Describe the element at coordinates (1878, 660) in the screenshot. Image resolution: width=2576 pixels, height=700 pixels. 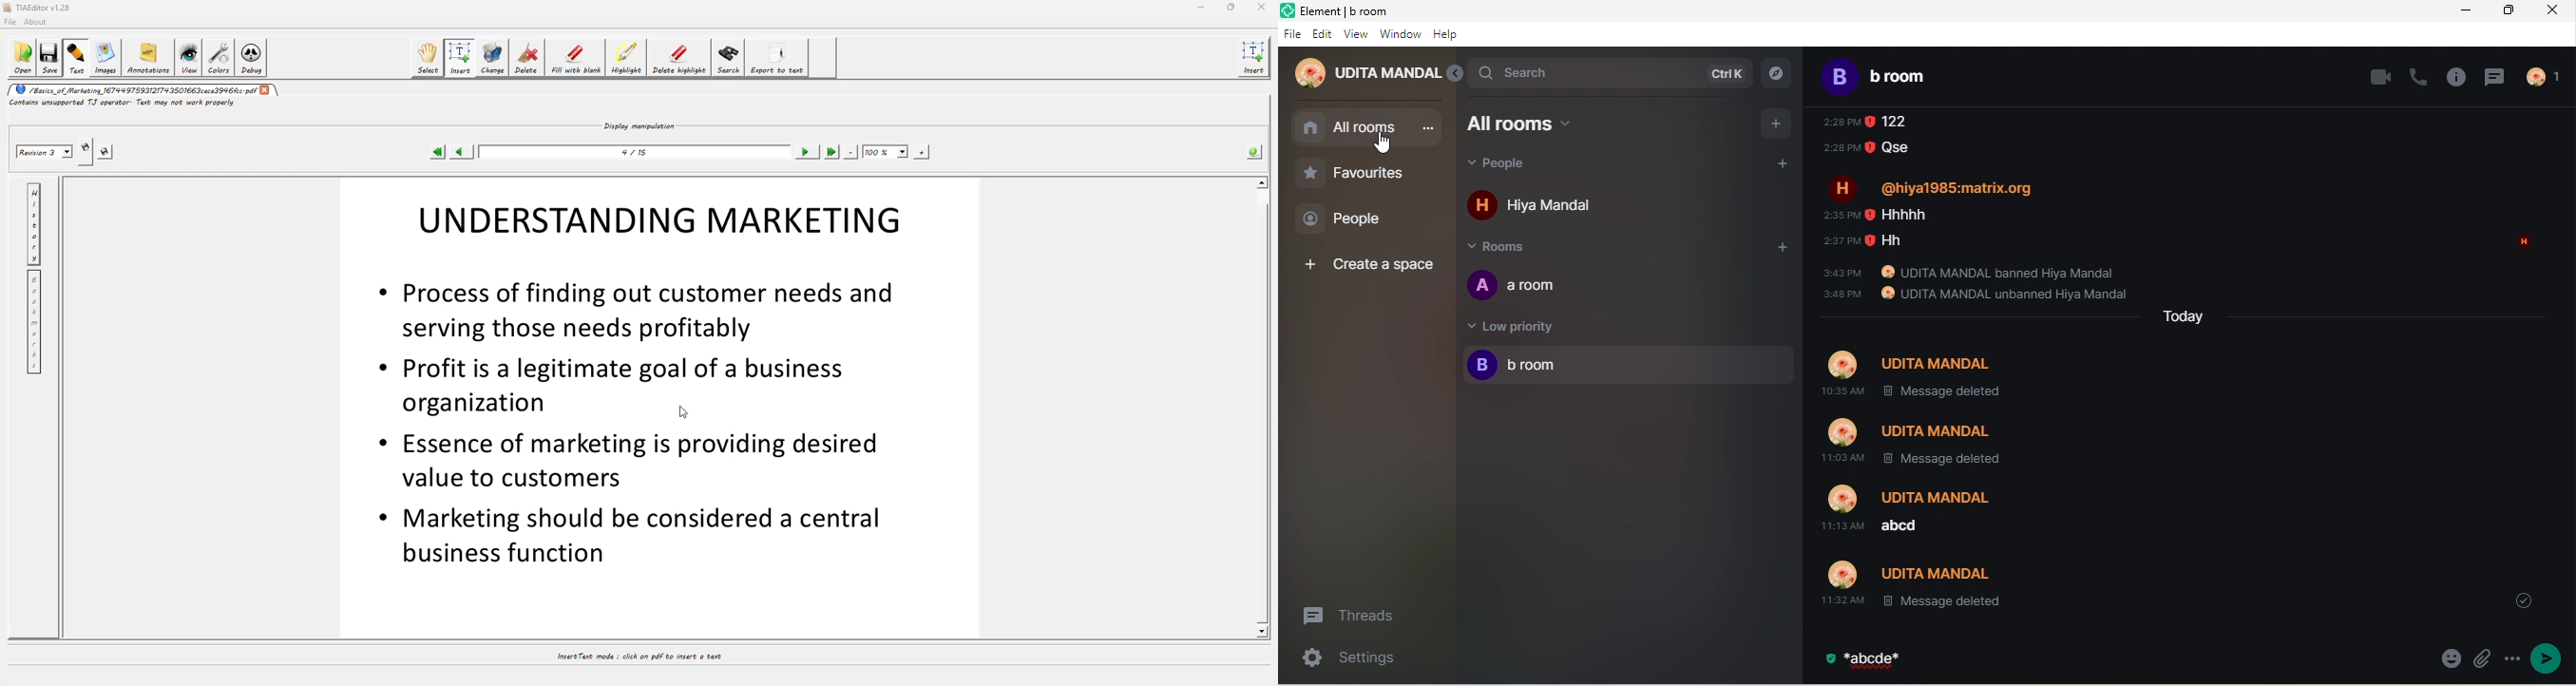
I see `italicized text` at that location.